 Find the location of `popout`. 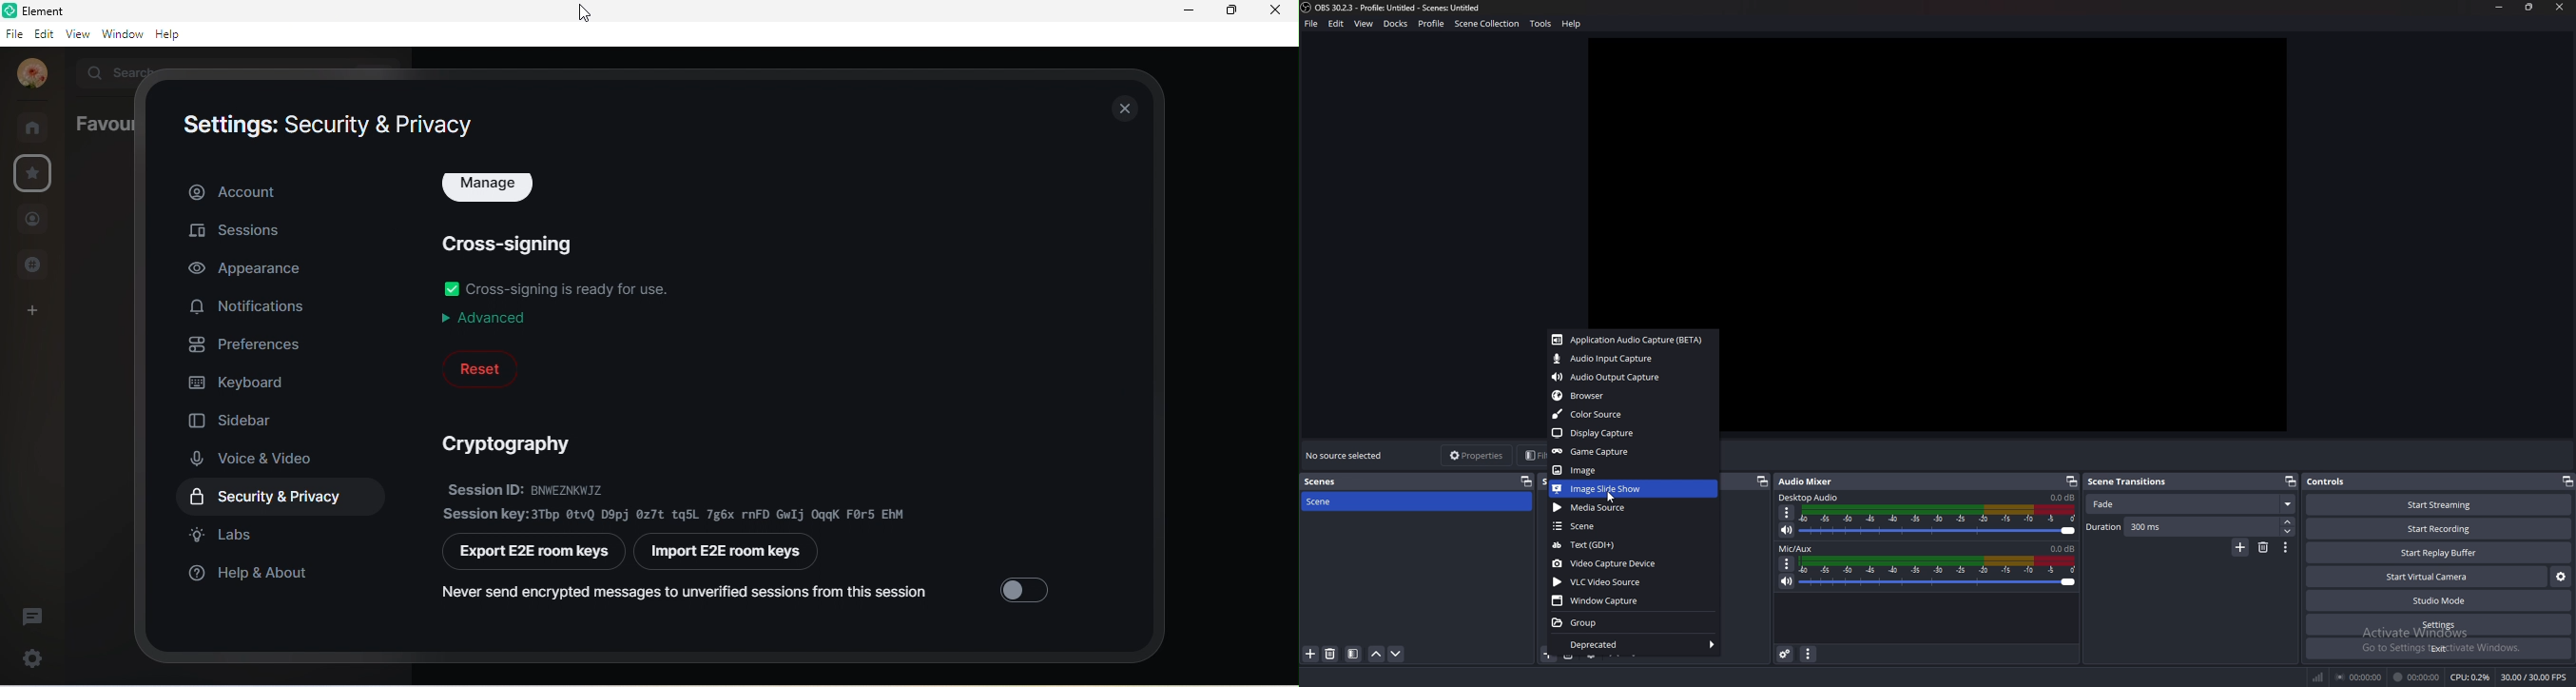

popout is located at coordinates (2289, 481).